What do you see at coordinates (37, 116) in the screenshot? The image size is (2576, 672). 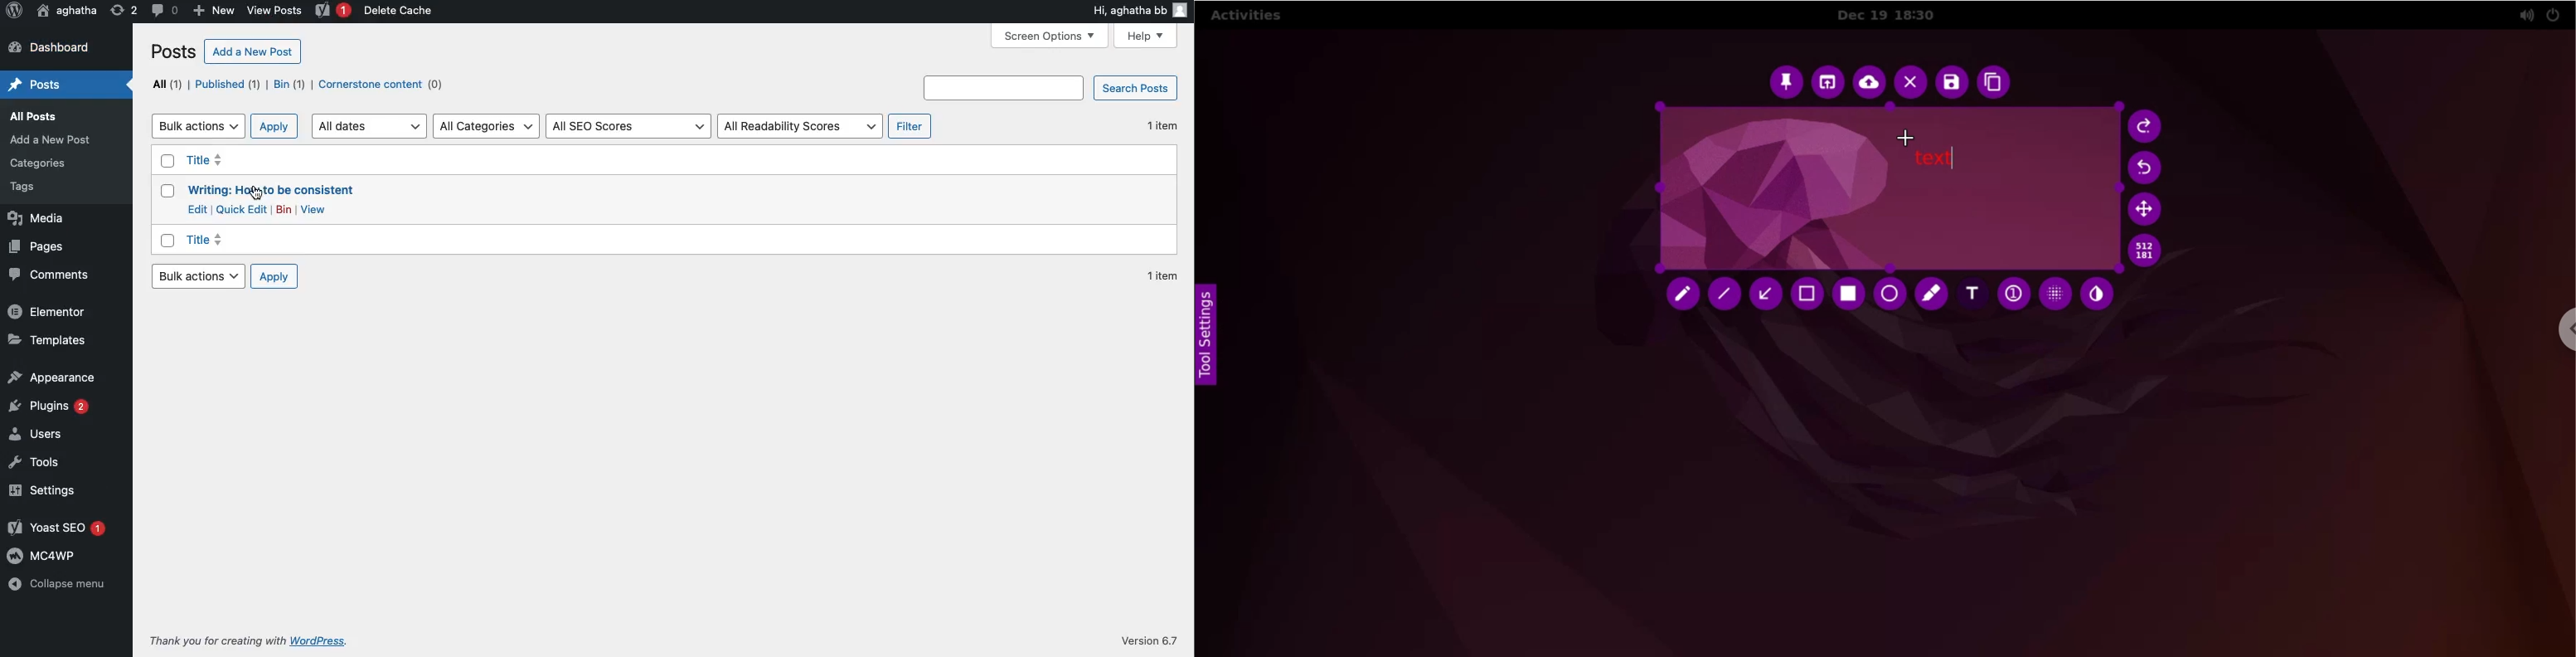 I see `All Posts` at bounding box center [37, 116].